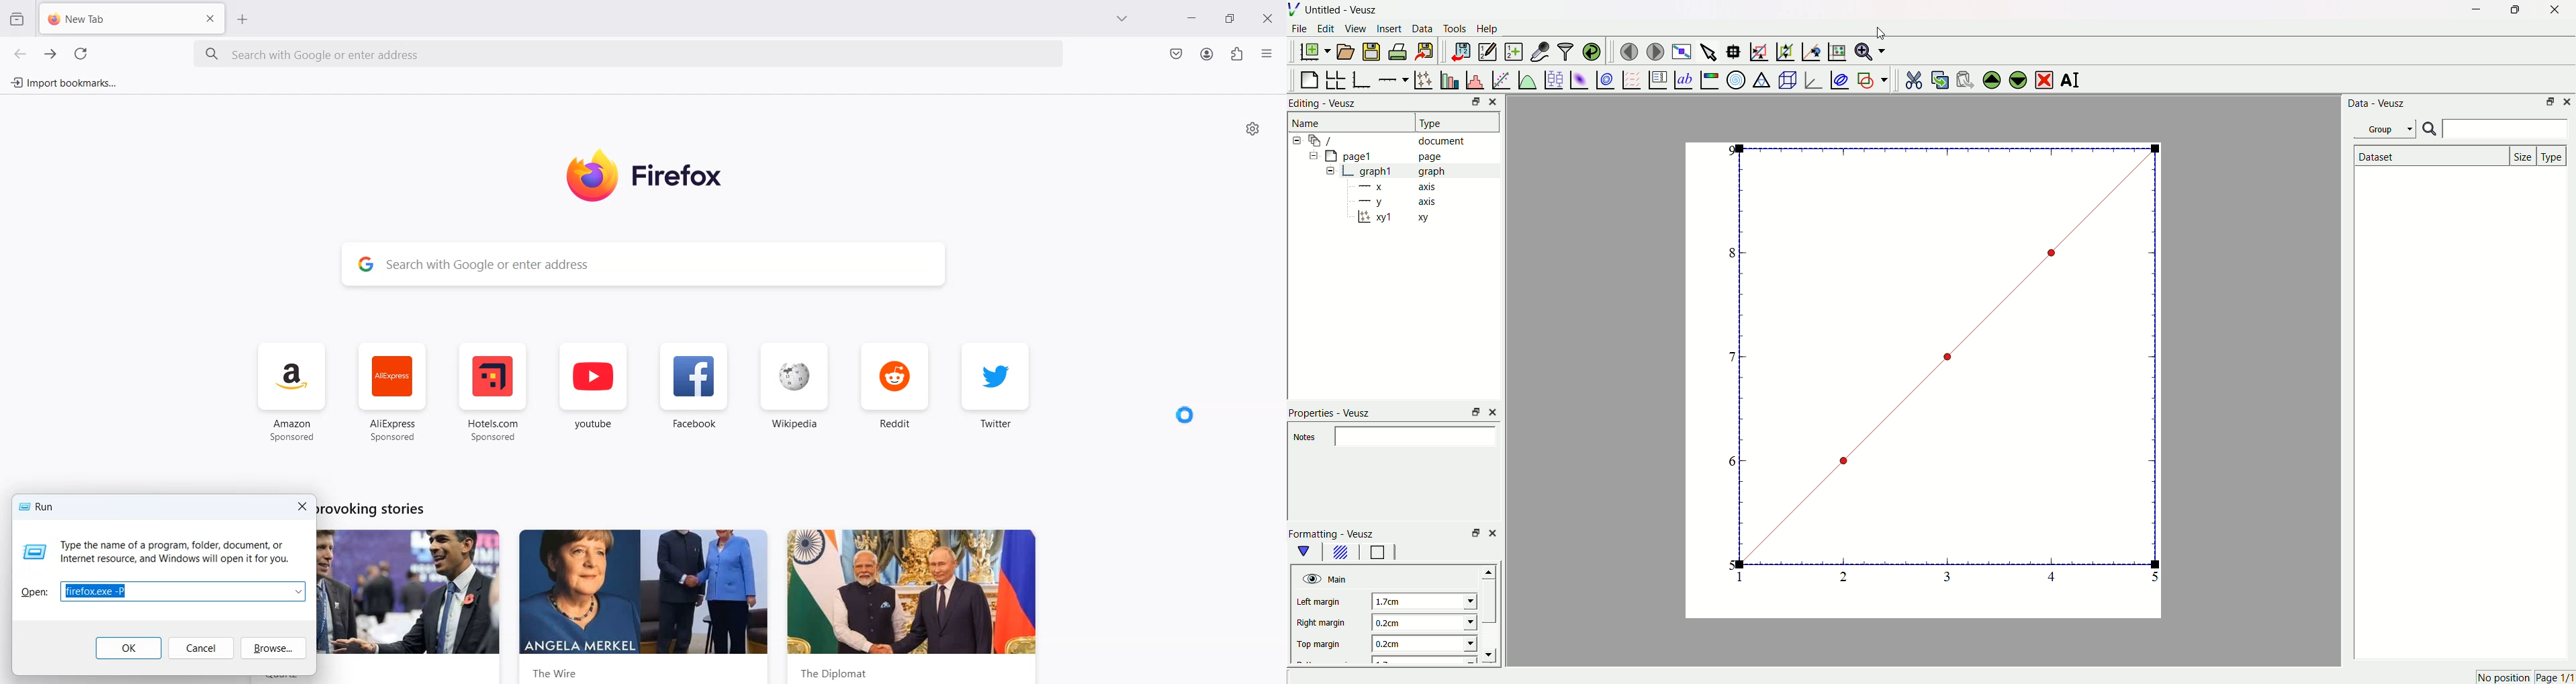  What do you see at coordinates (1604, 79) in the screenshot?
I see `plot 2d datasets as contours` at bounding box center [1604, 79].